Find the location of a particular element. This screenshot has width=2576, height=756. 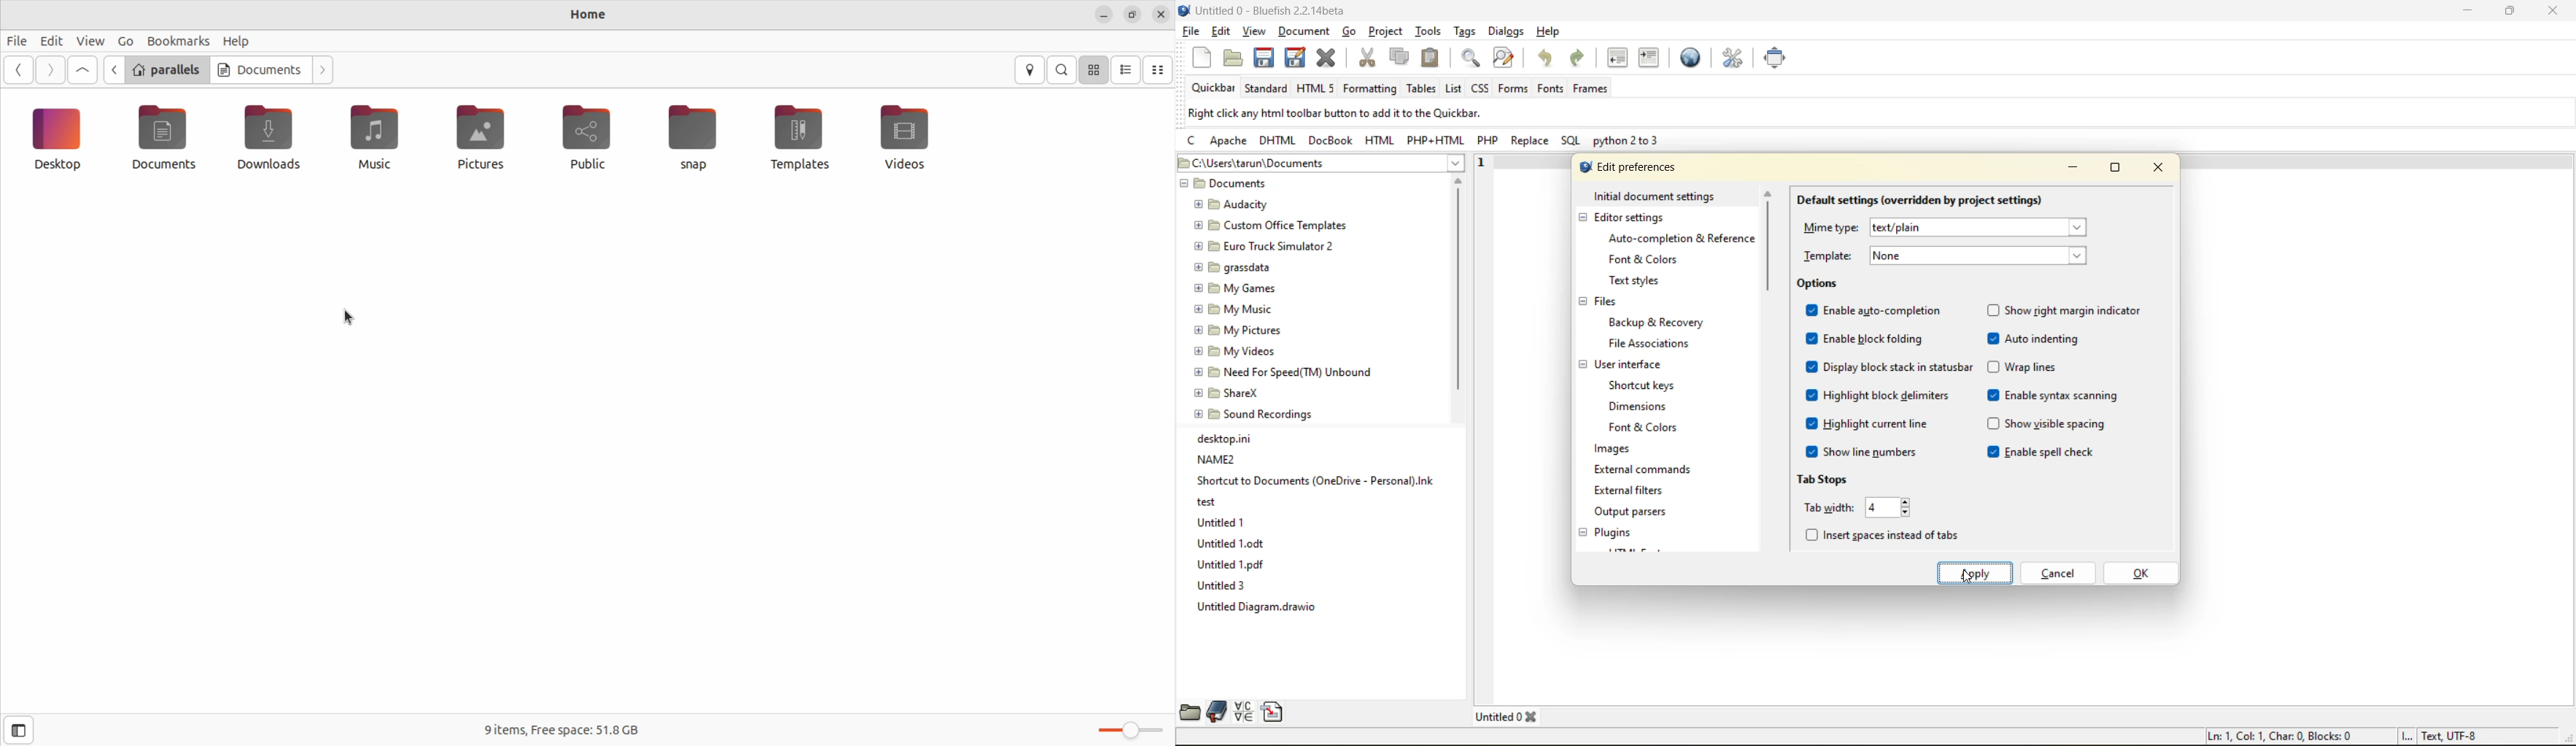

php html is located at coordinates (1430, 140).